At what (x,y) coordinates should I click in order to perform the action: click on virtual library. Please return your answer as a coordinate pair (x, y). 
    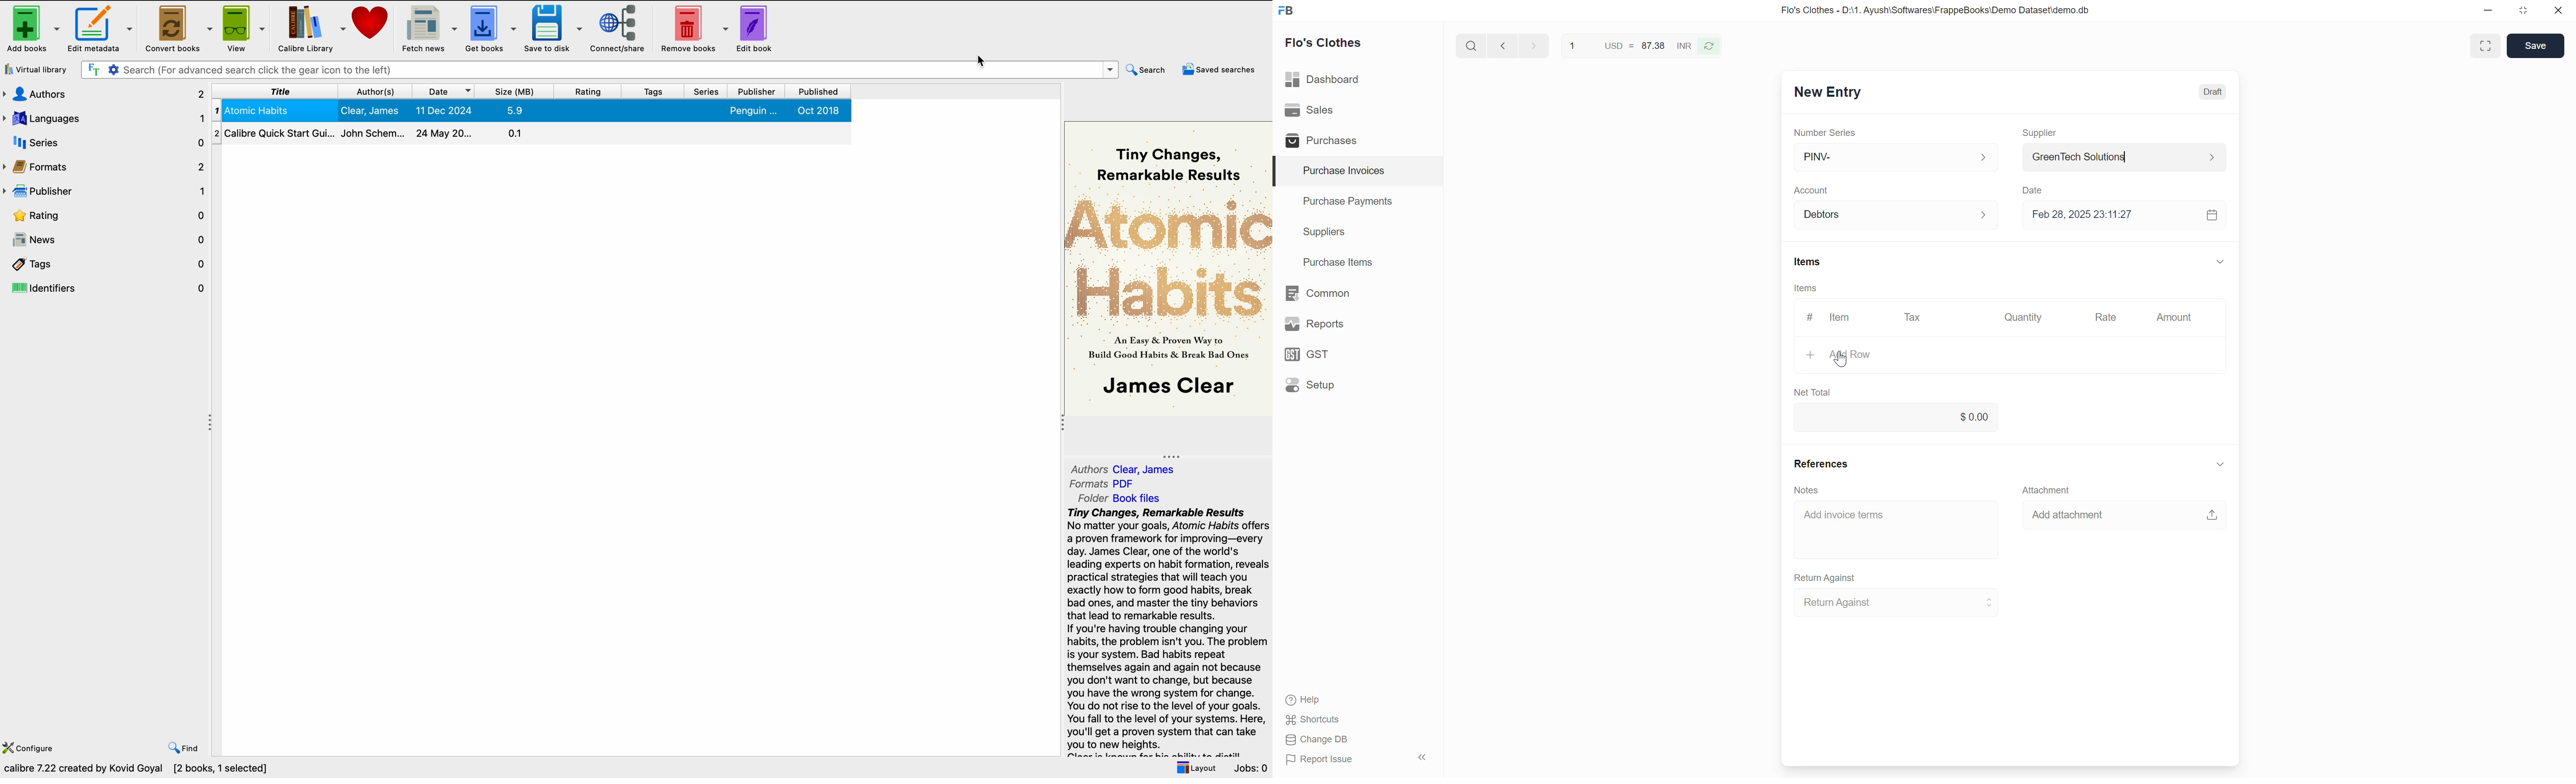
    Looking at the image, I should click on (38, 70).